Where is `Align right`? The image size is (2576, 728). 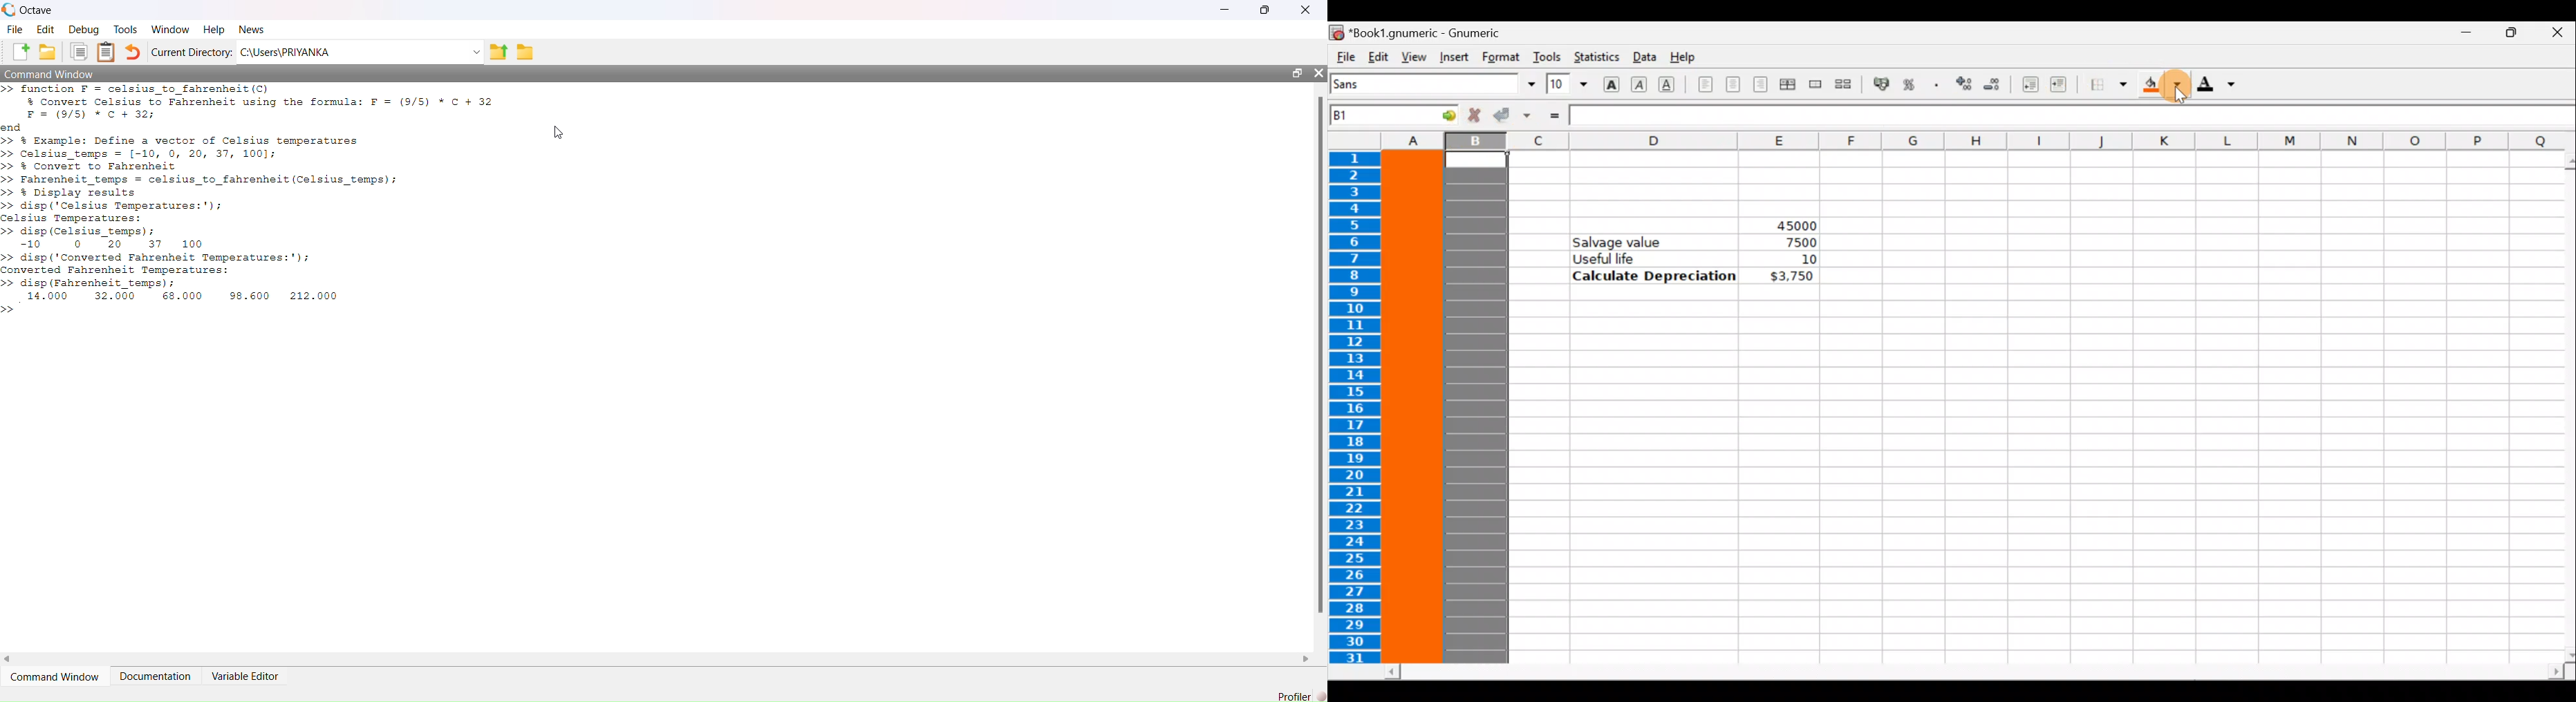
Align right is located at coordinates (1760, 85).